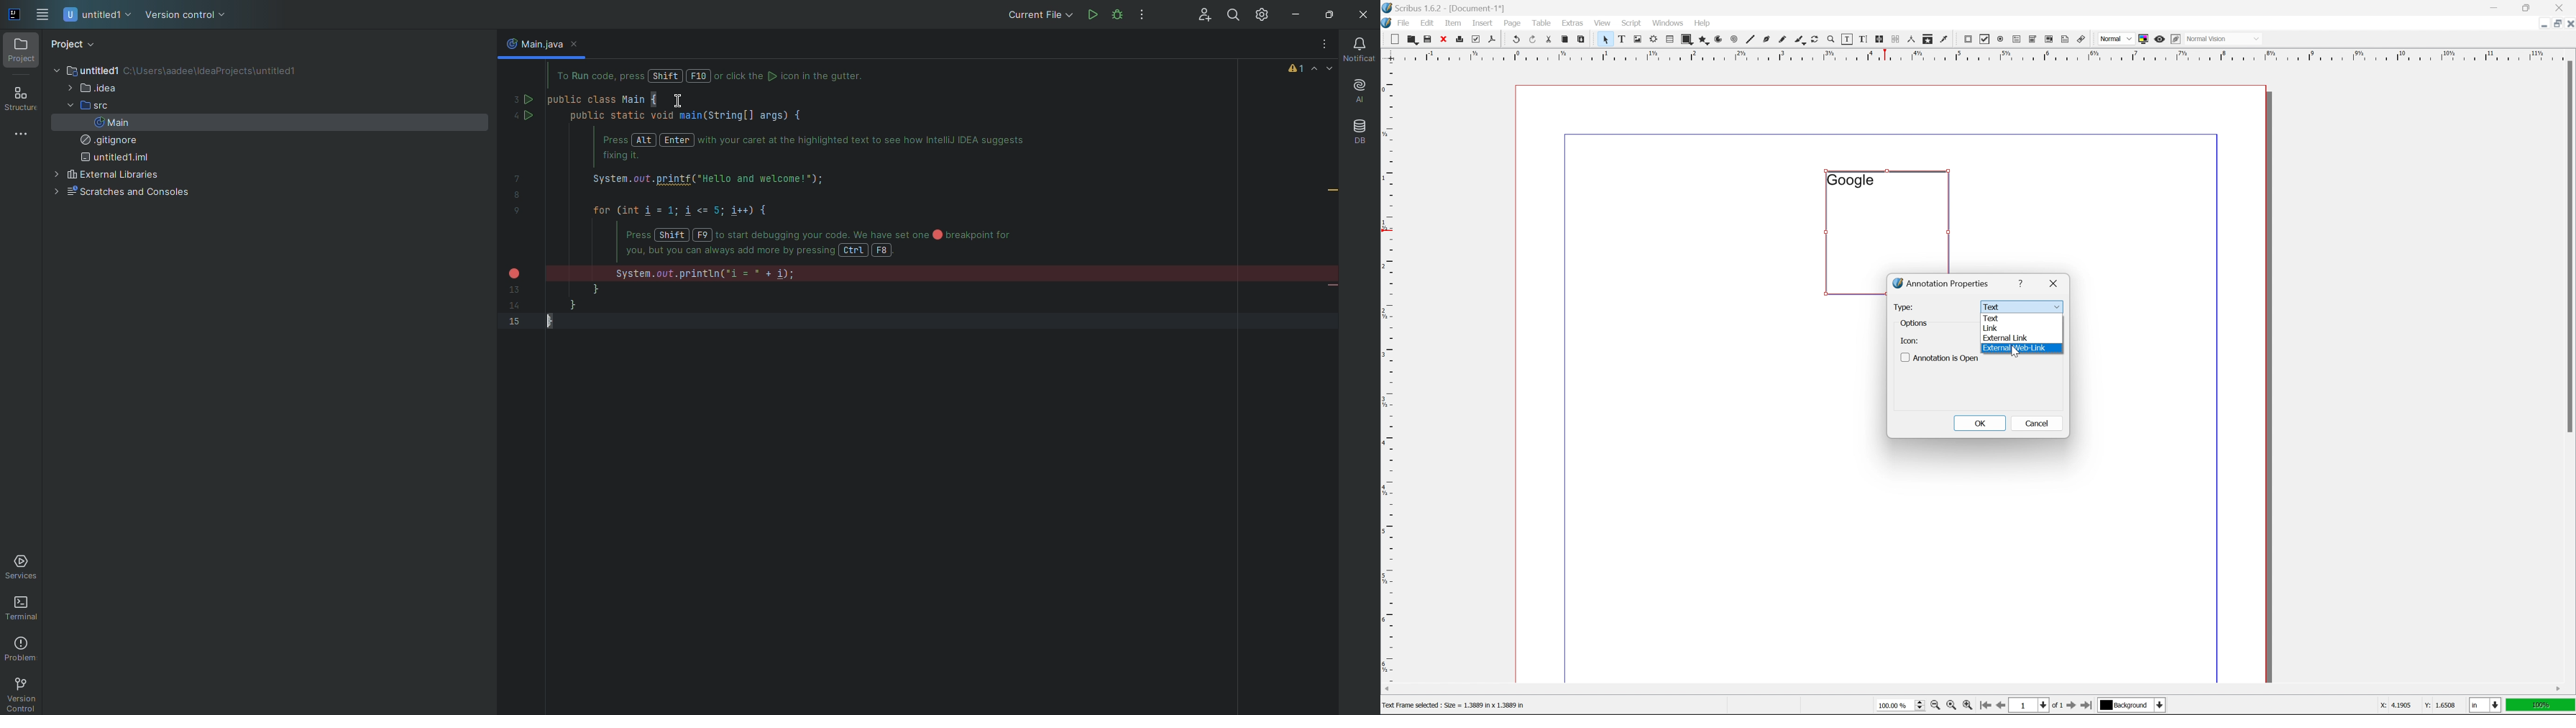 The height and width of the screenshot is (728, 2576). Describe the element at coordinates (1978, 55) in the screenshot. I see `ruler` at that location.